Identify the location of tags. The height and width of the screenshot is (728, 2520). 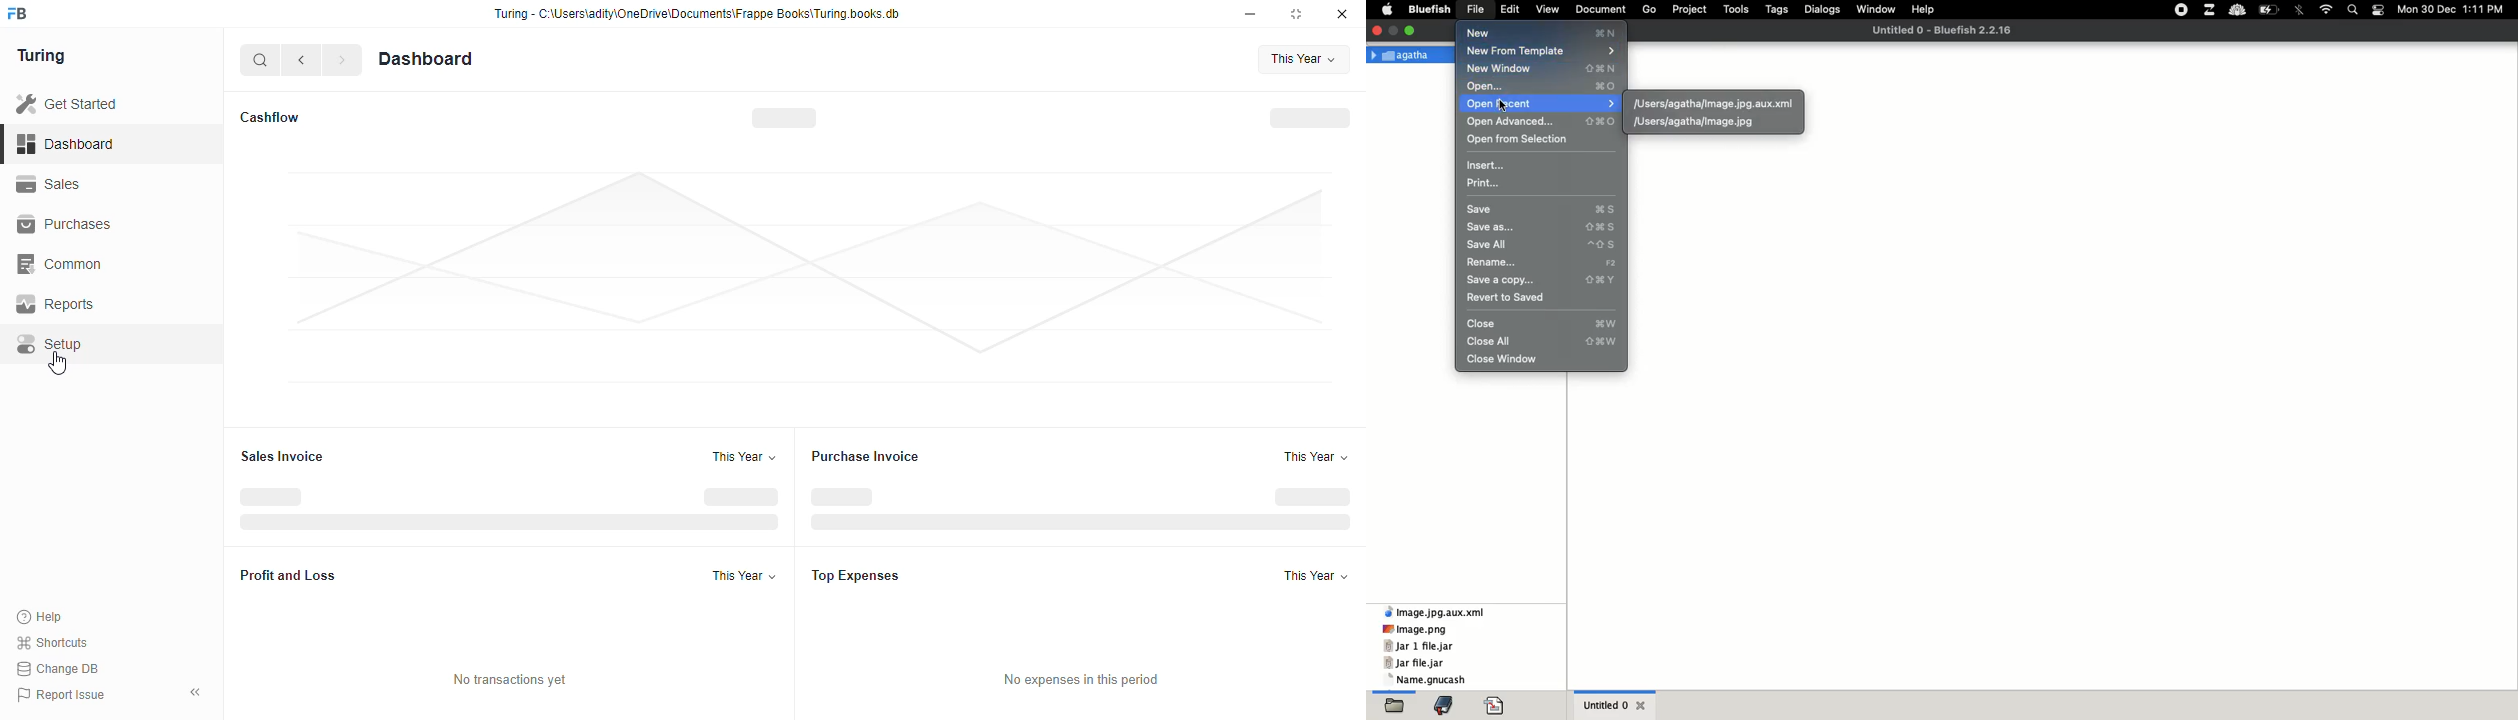
(1778, 9).